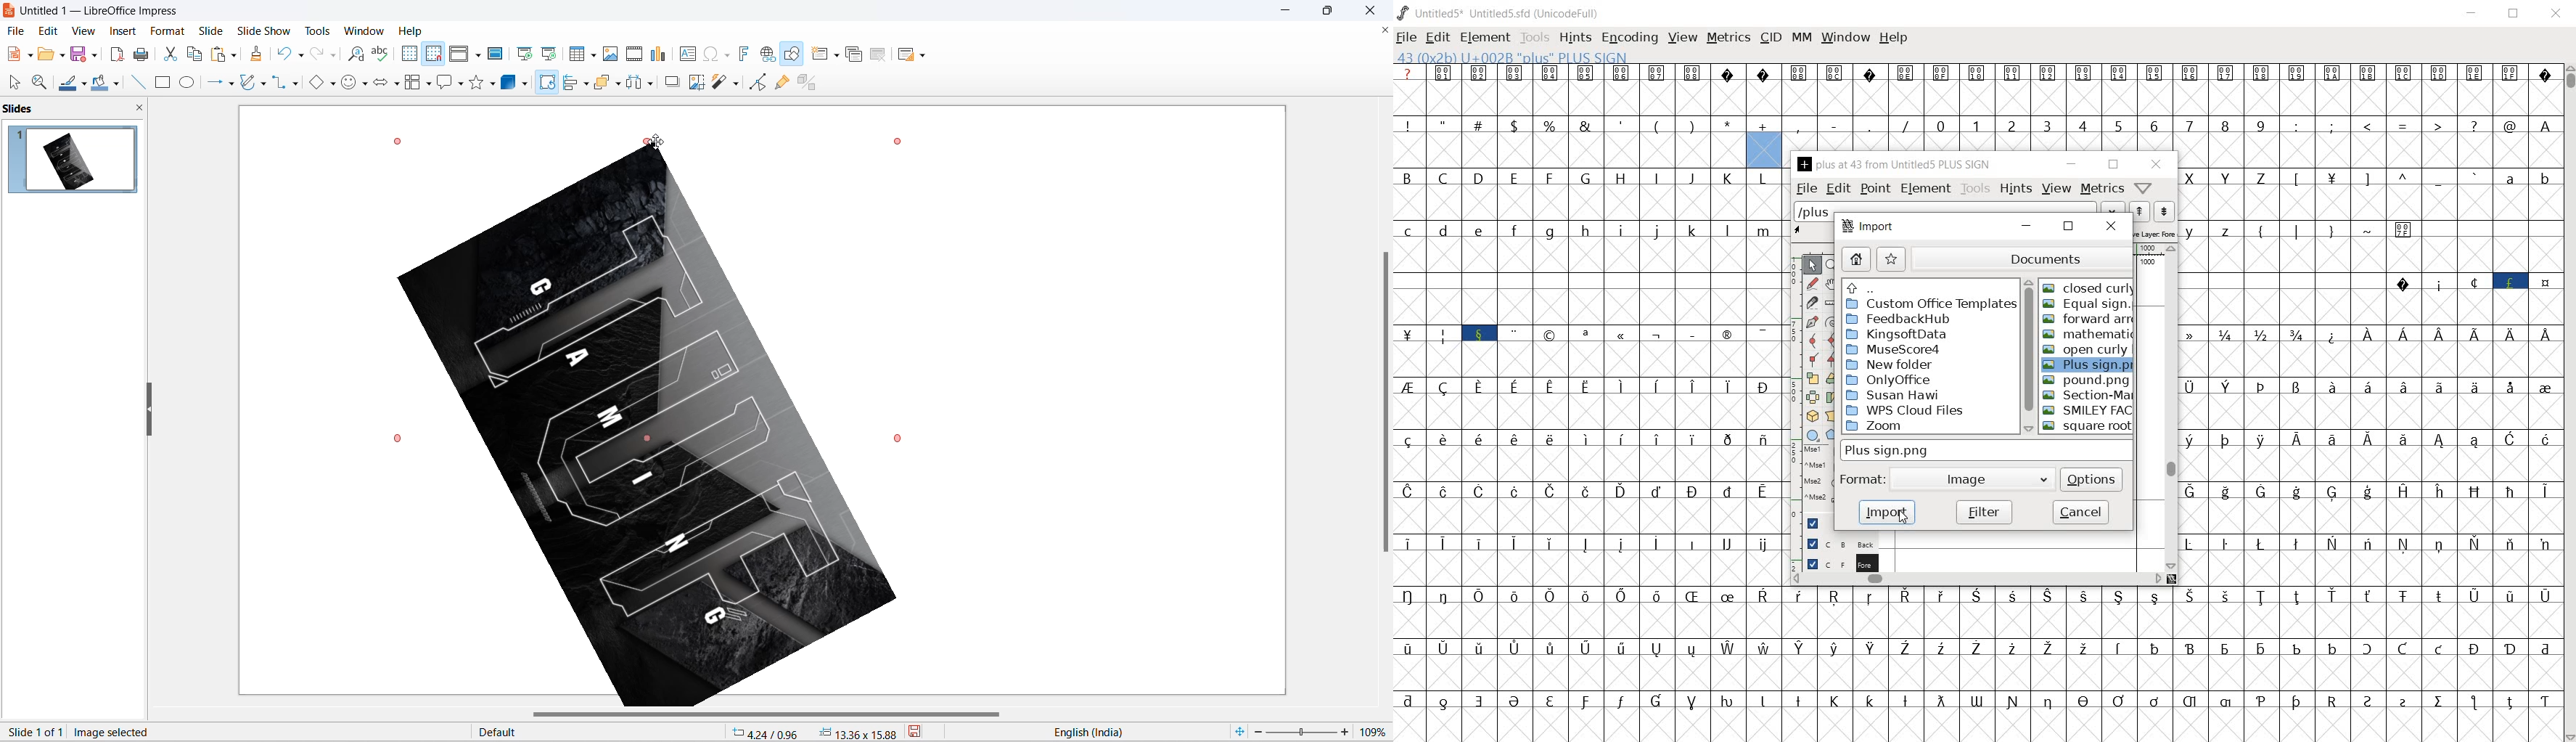  What do you see at coordinates (2088, 286) in the screenshot?
I see `CLOSED CURLY` at bounding box center [2088, 286].